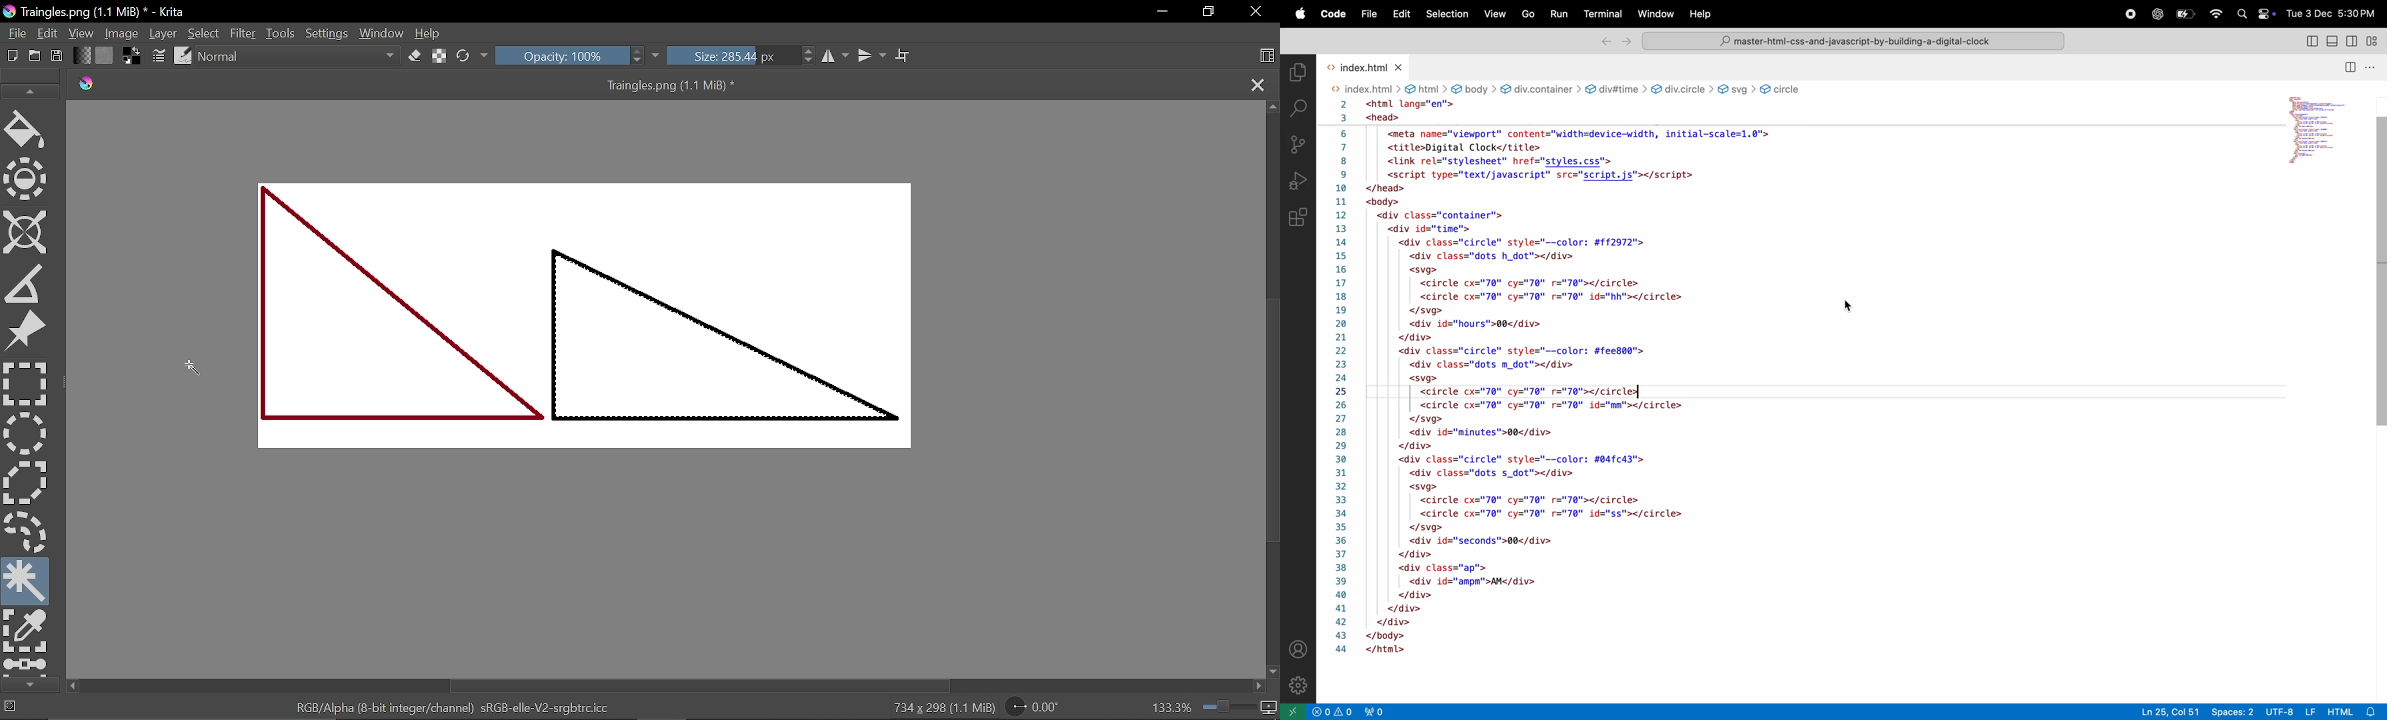 The width and height of the screenshot is (2408, 728). I want to click on Minimize, so click(1162, 11).